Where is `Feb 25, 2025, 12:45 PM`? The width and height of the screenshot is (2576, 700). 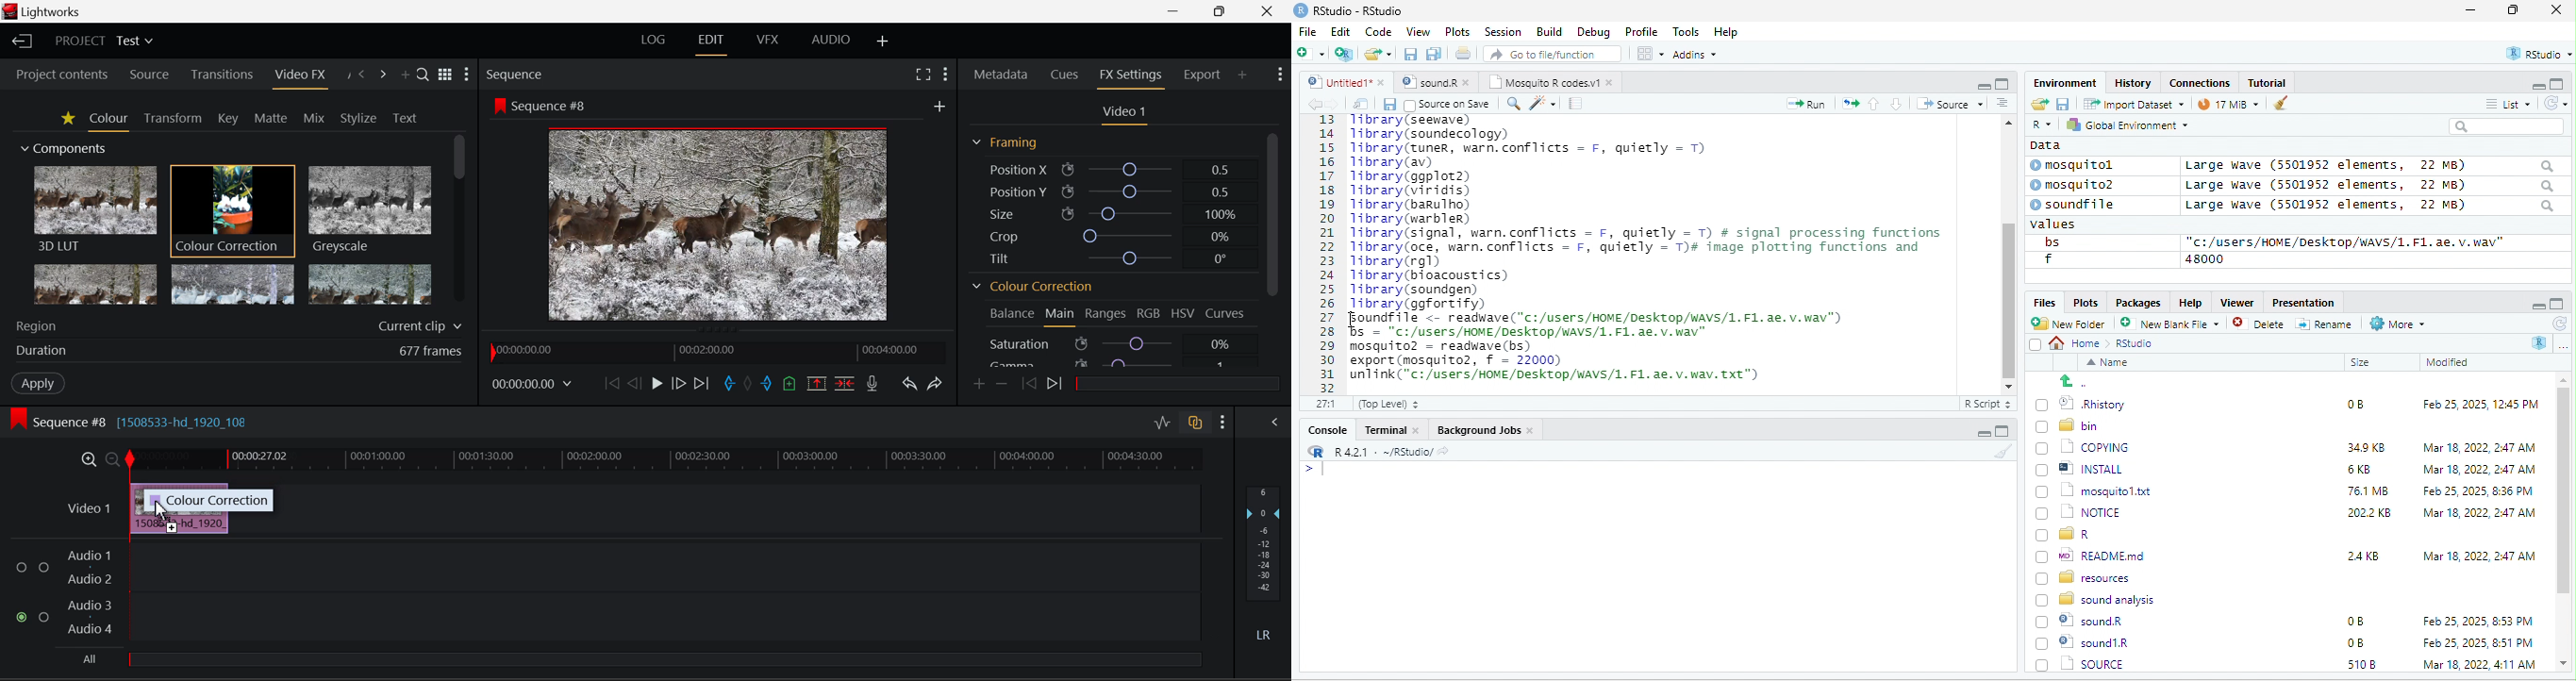 Feb 25, 2025, 12:45 PM is located at coordinates (2481, 407).